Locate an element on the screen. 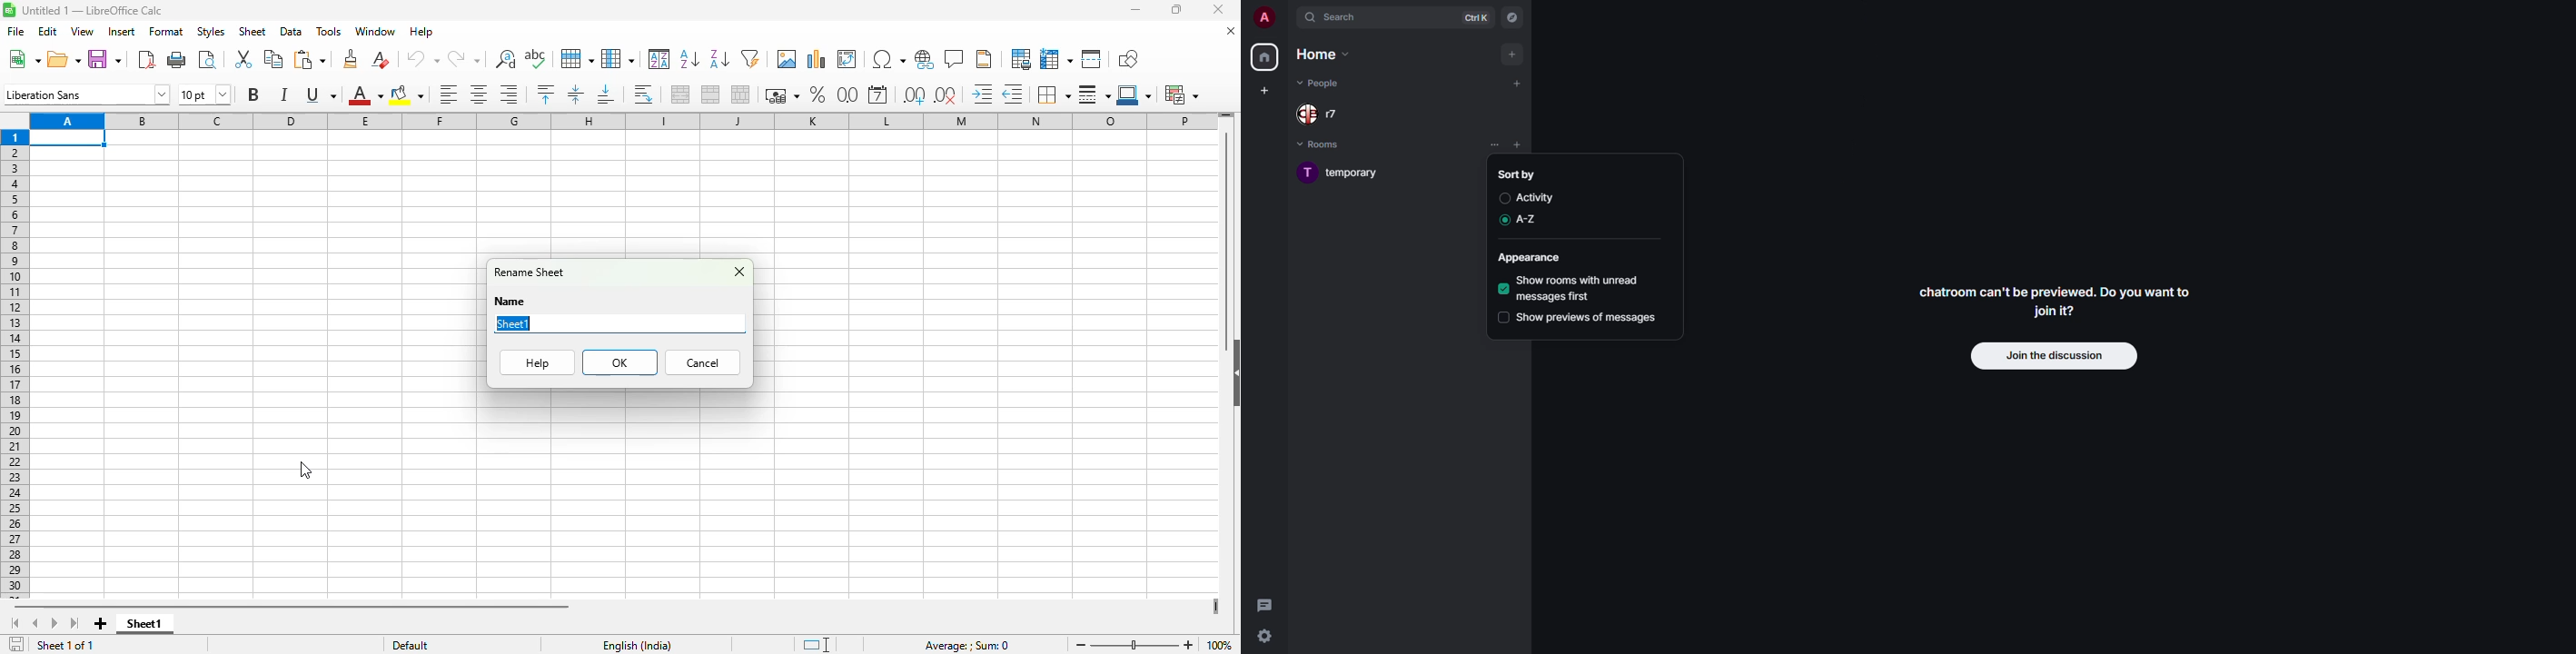 The height and width of the screenshot is (672, 2576). italic is located at coordinates (283, 94).